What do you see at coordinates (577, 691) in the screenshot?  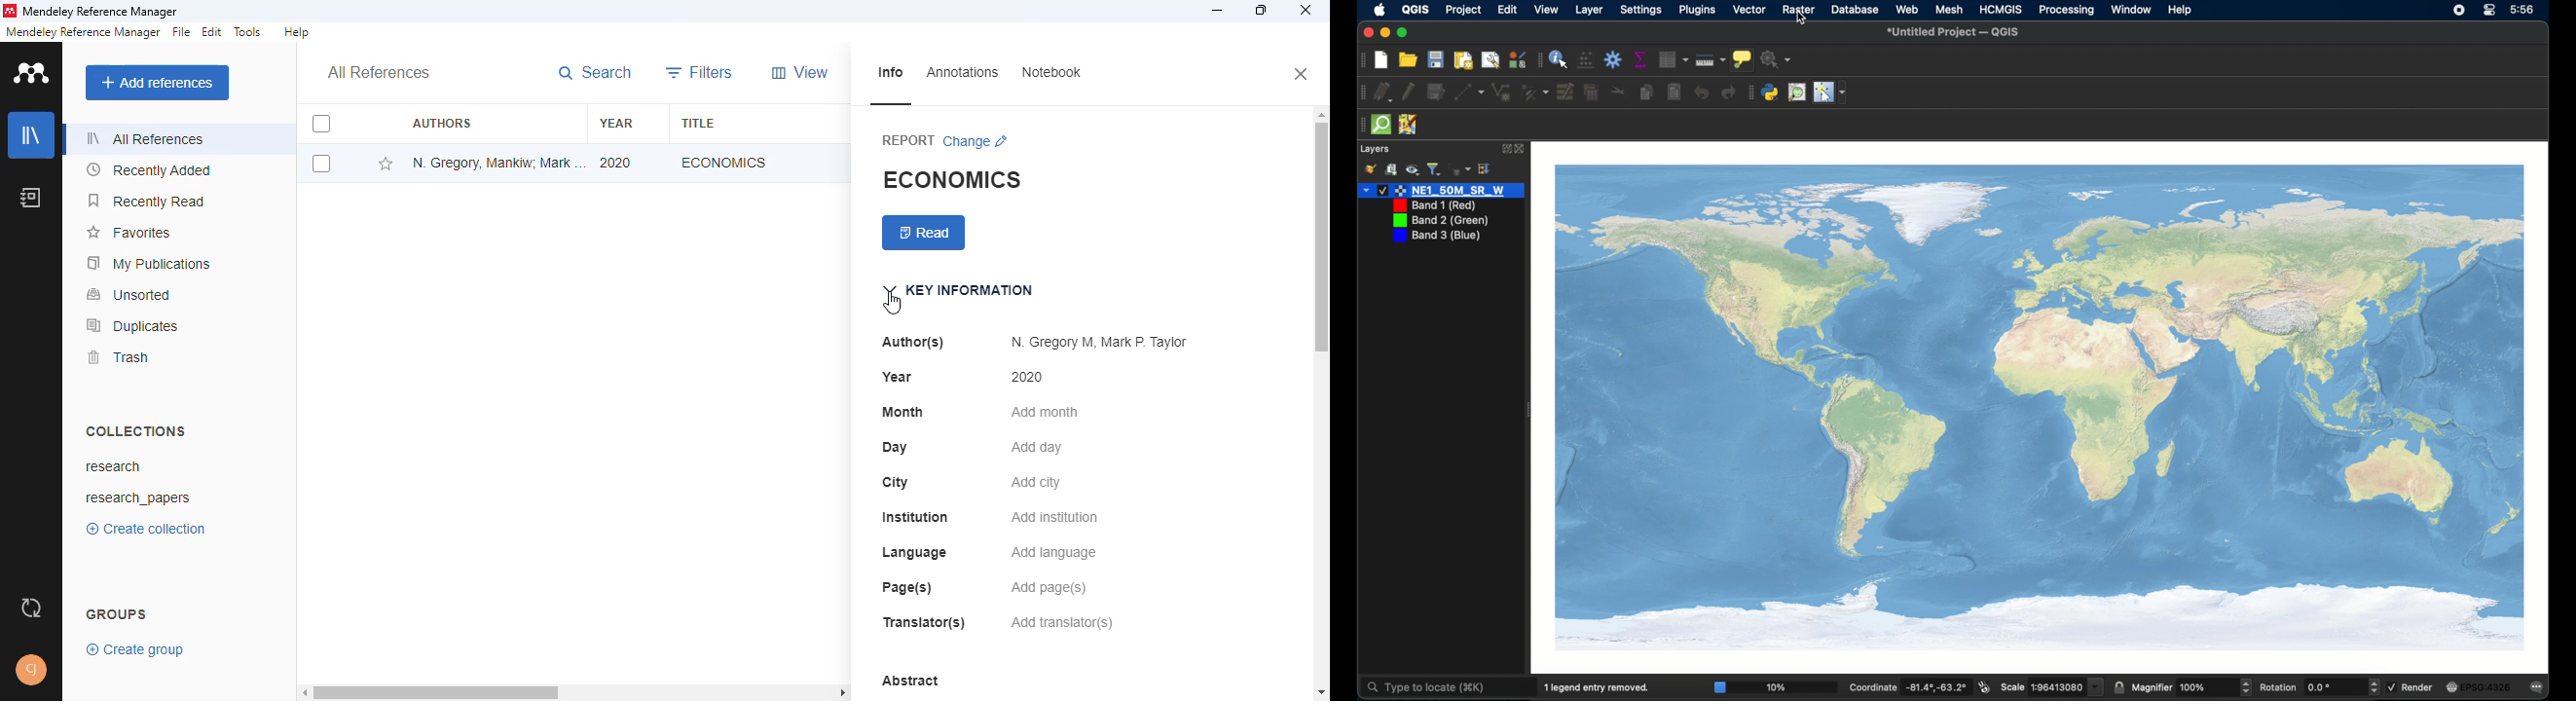 I see `horizontal scroll bar` at bounding box center [577, 691].